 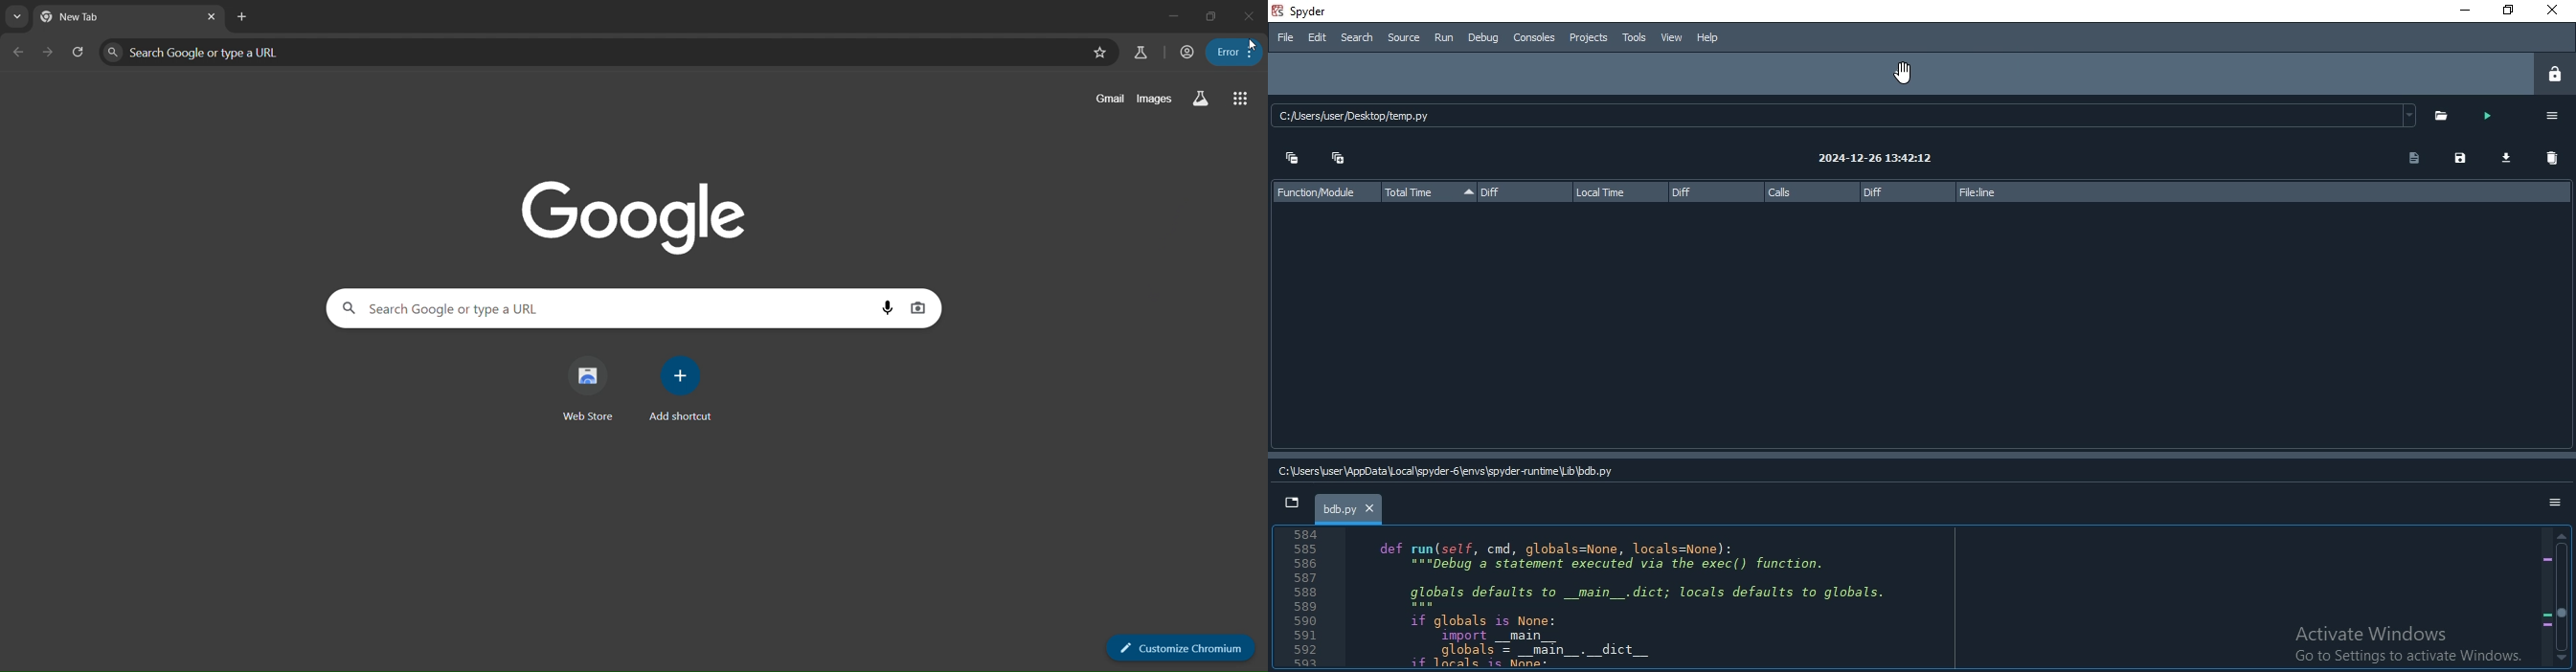 I want to click on search labs, so click(x=1140, y=53).